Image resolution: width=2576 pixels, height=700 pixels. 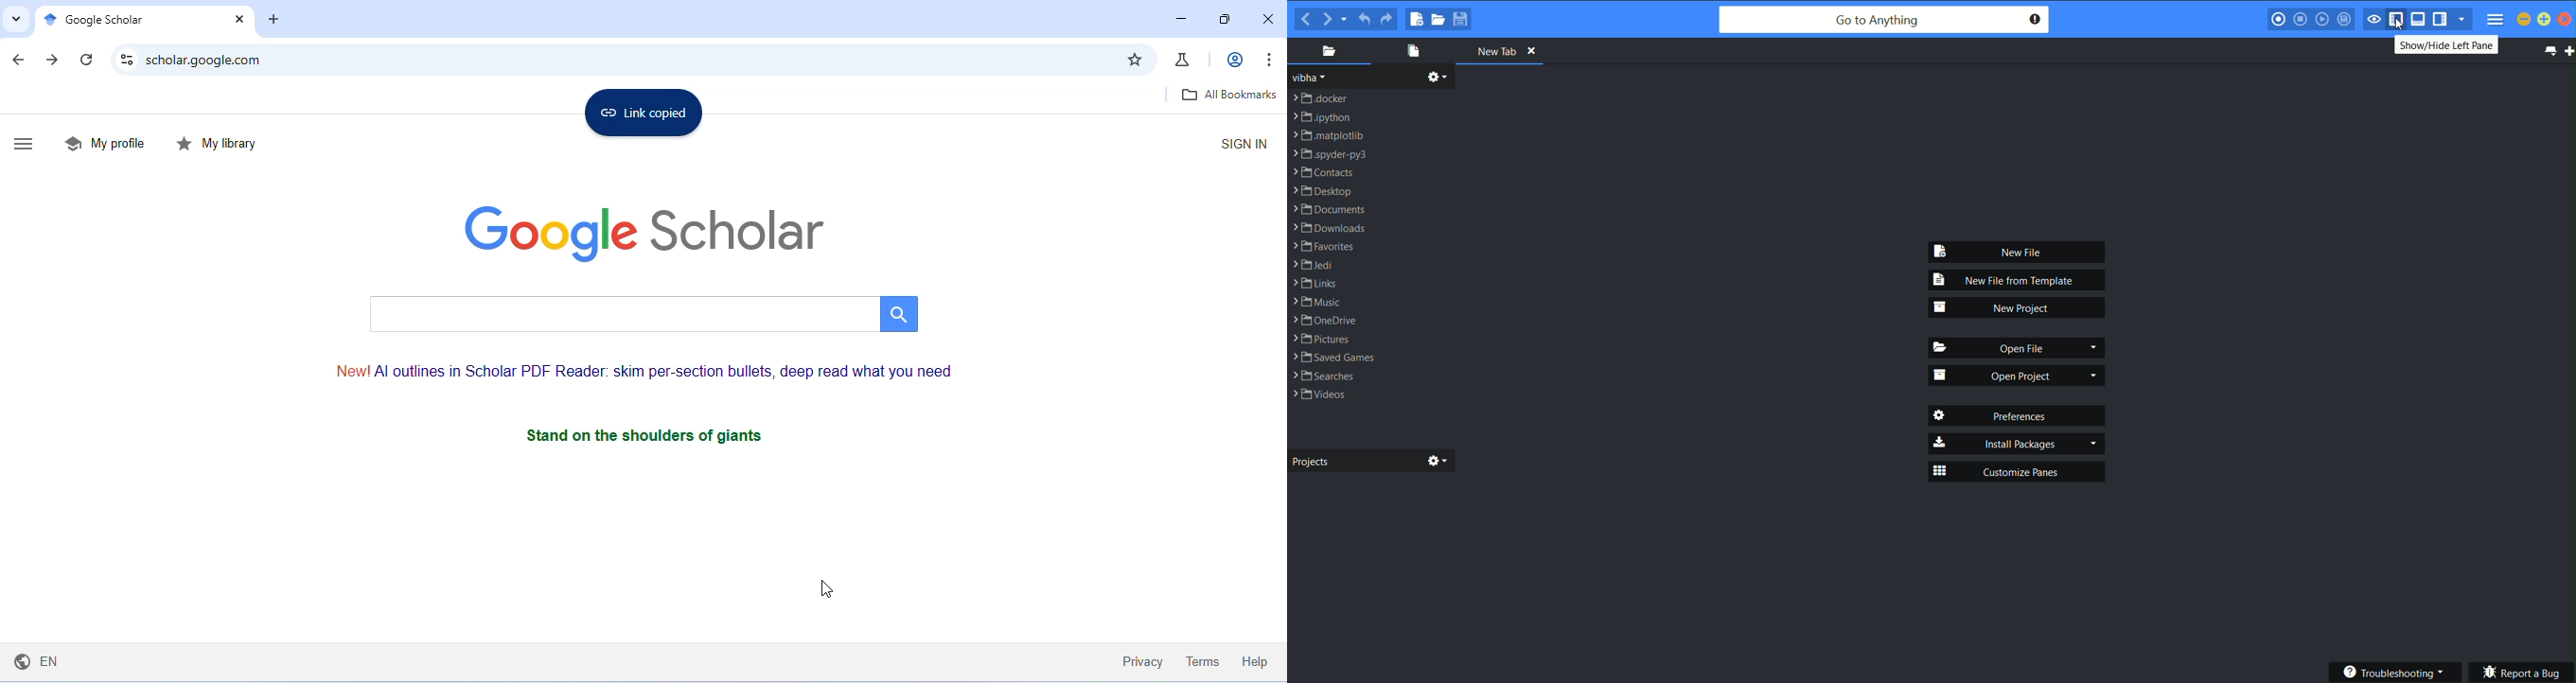 I want to click on refresh, so click(x=86, y=61).